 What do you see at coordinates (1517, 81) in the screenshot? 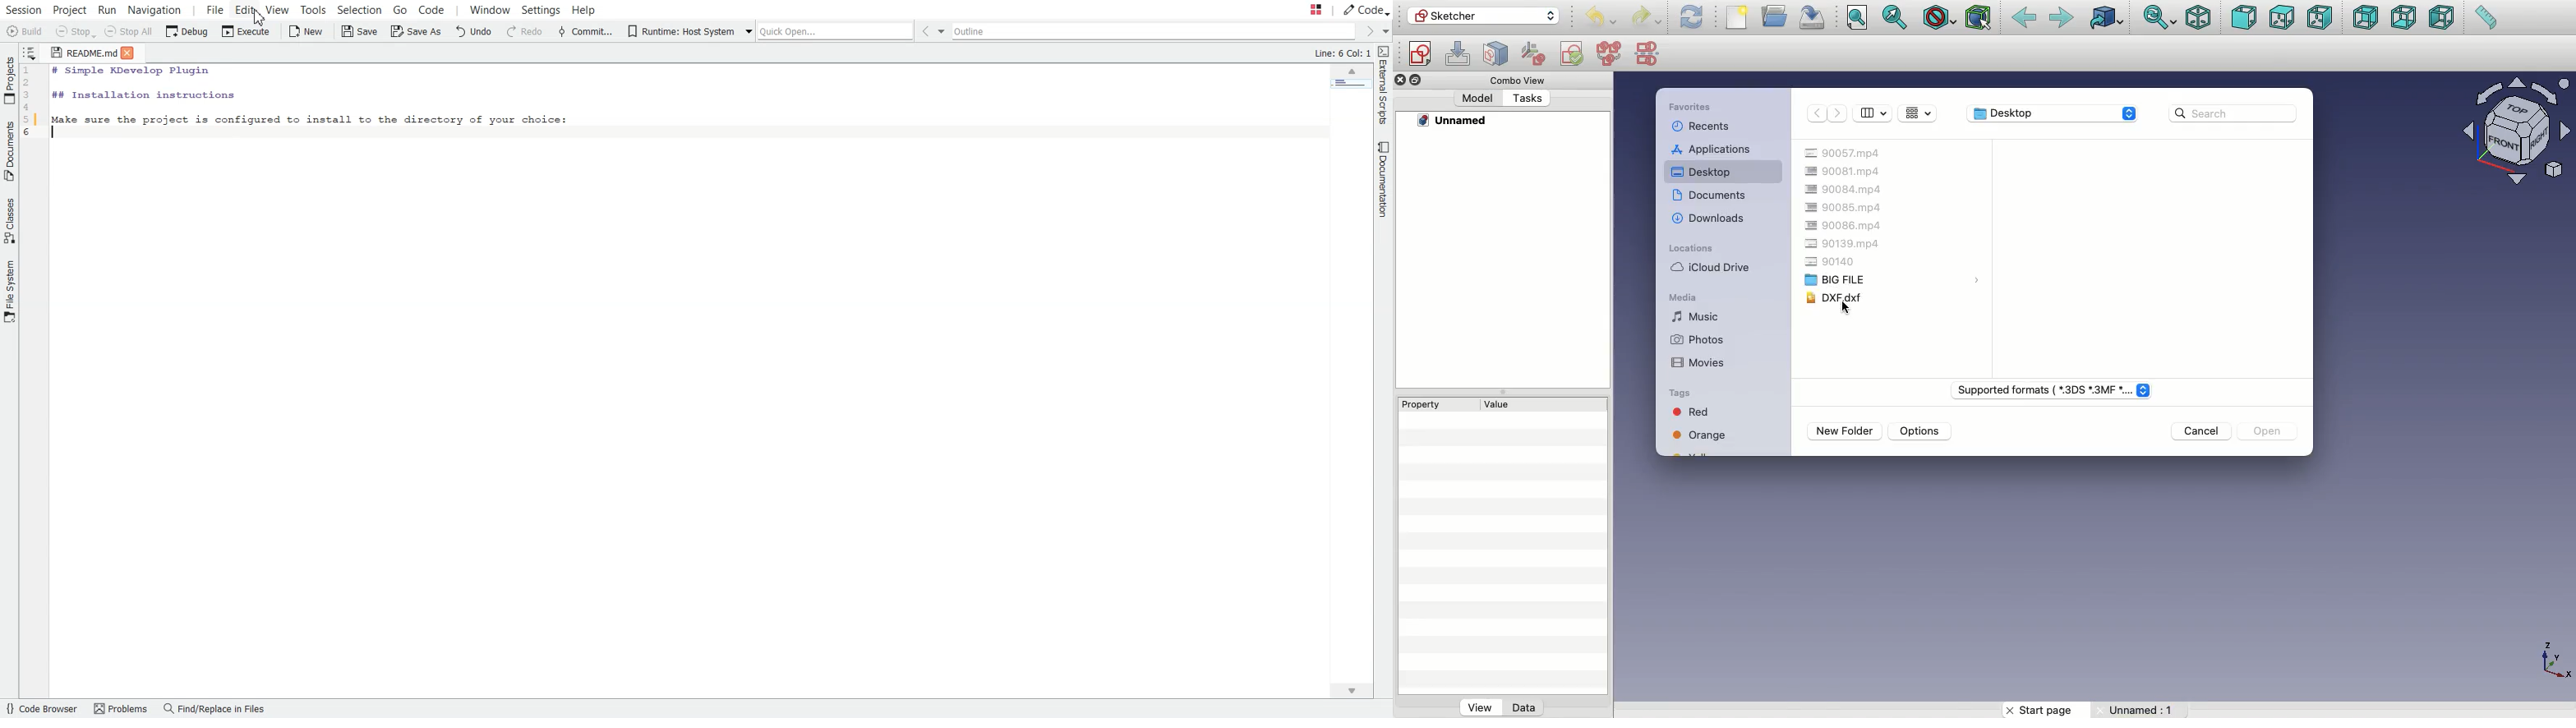
I see `Combo view` at bounding box center [1517, 81].